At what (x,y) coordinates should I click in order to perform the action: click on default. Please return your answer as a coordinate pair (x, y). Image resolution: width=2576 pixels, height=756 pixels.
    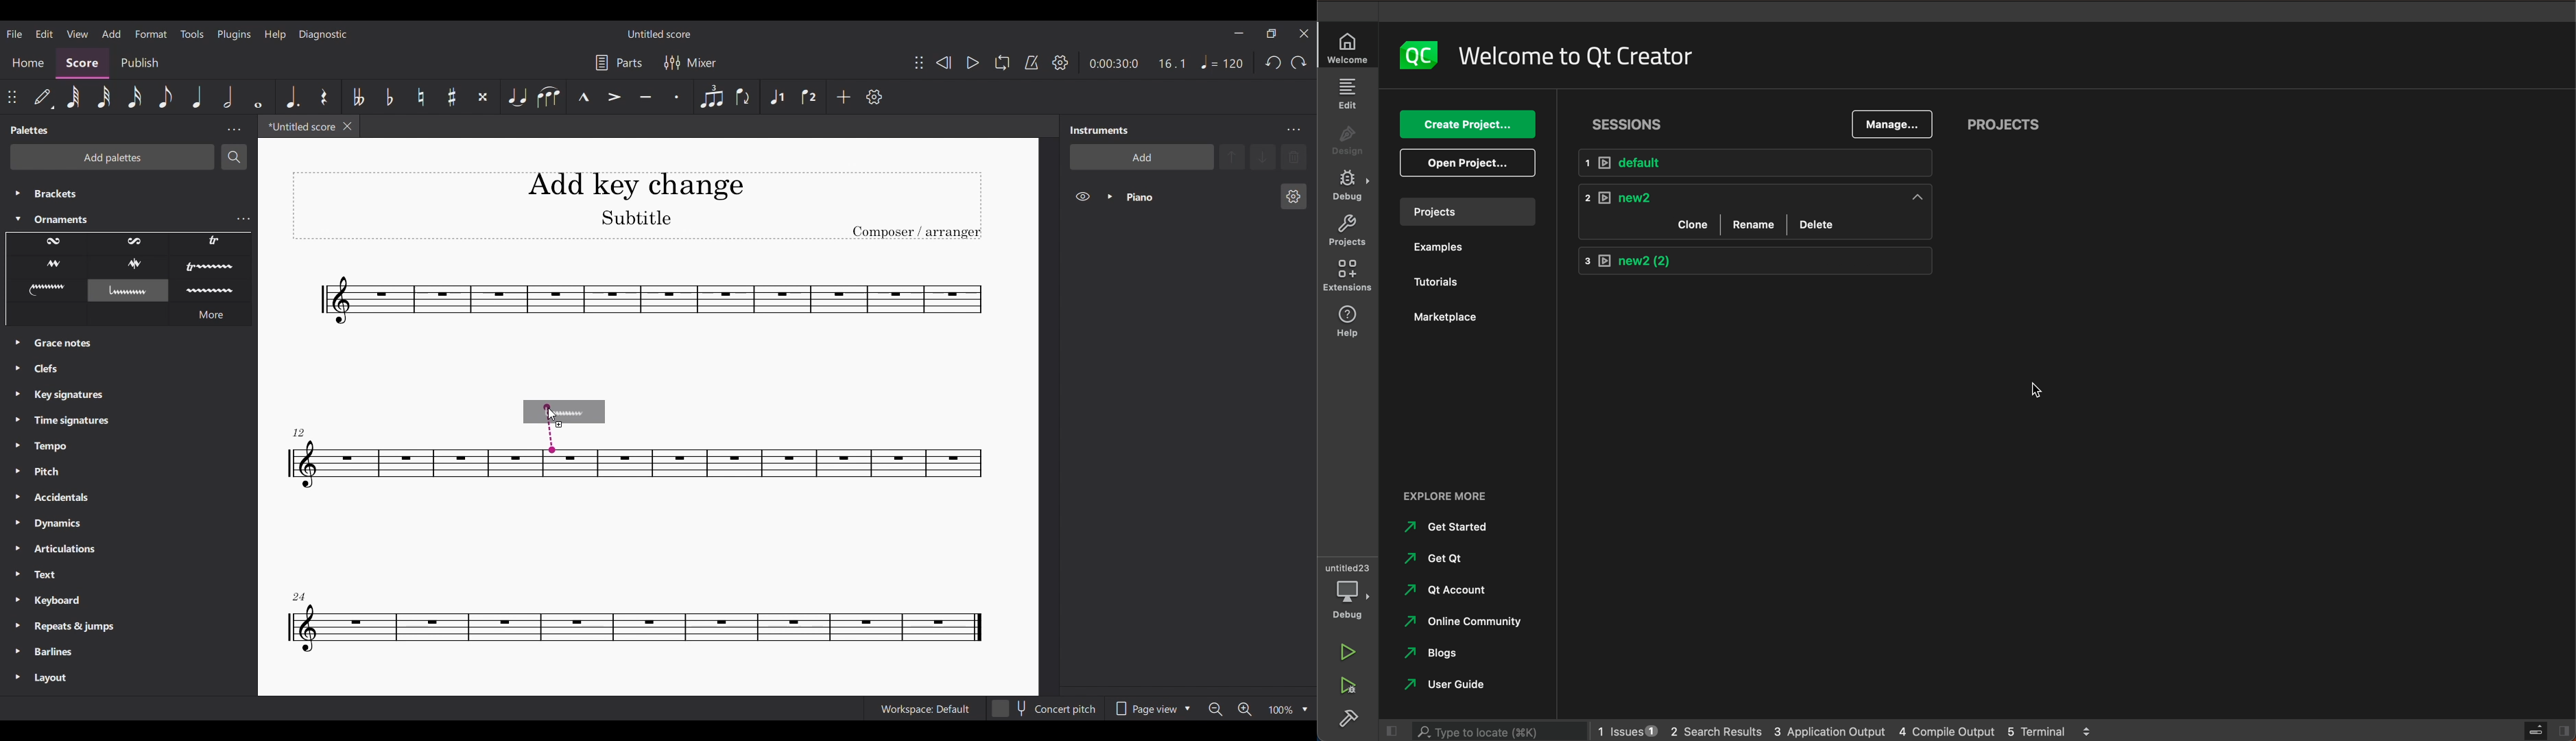
    Looking at the image, I should click on (1754, 161).